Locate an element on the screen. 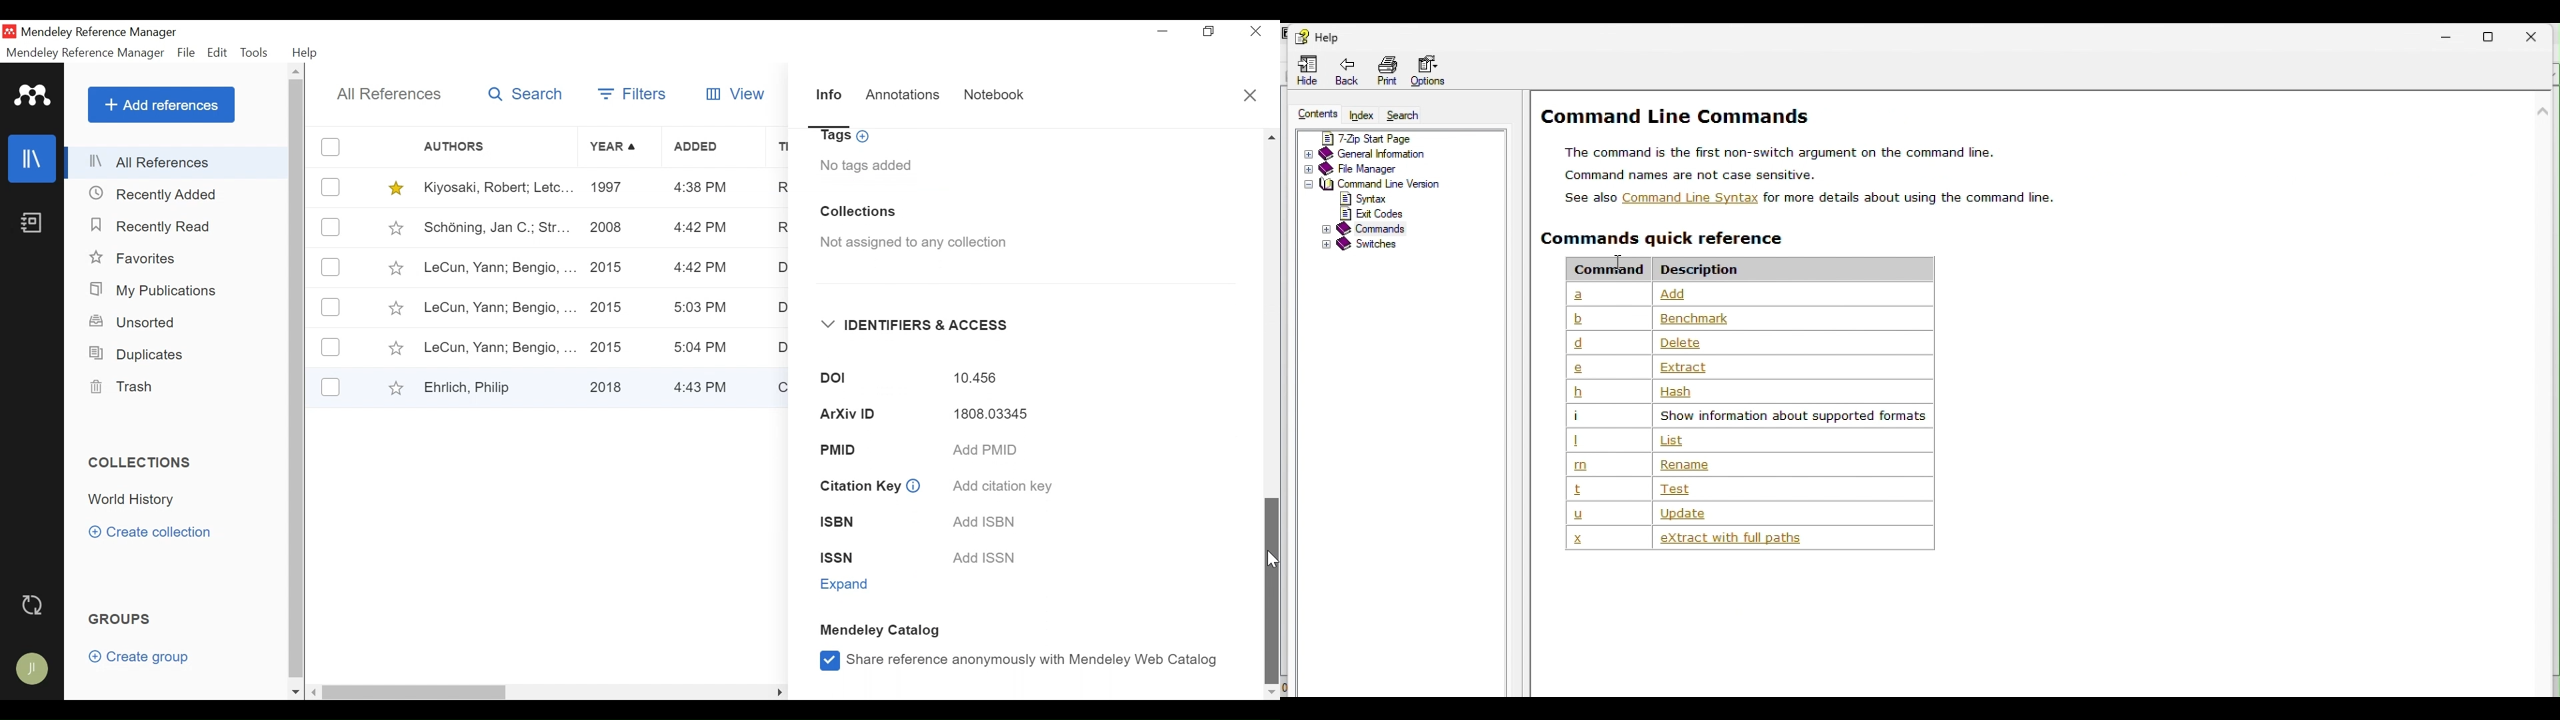  Ehrlich, Philify, is located at coordinates (497, 387).